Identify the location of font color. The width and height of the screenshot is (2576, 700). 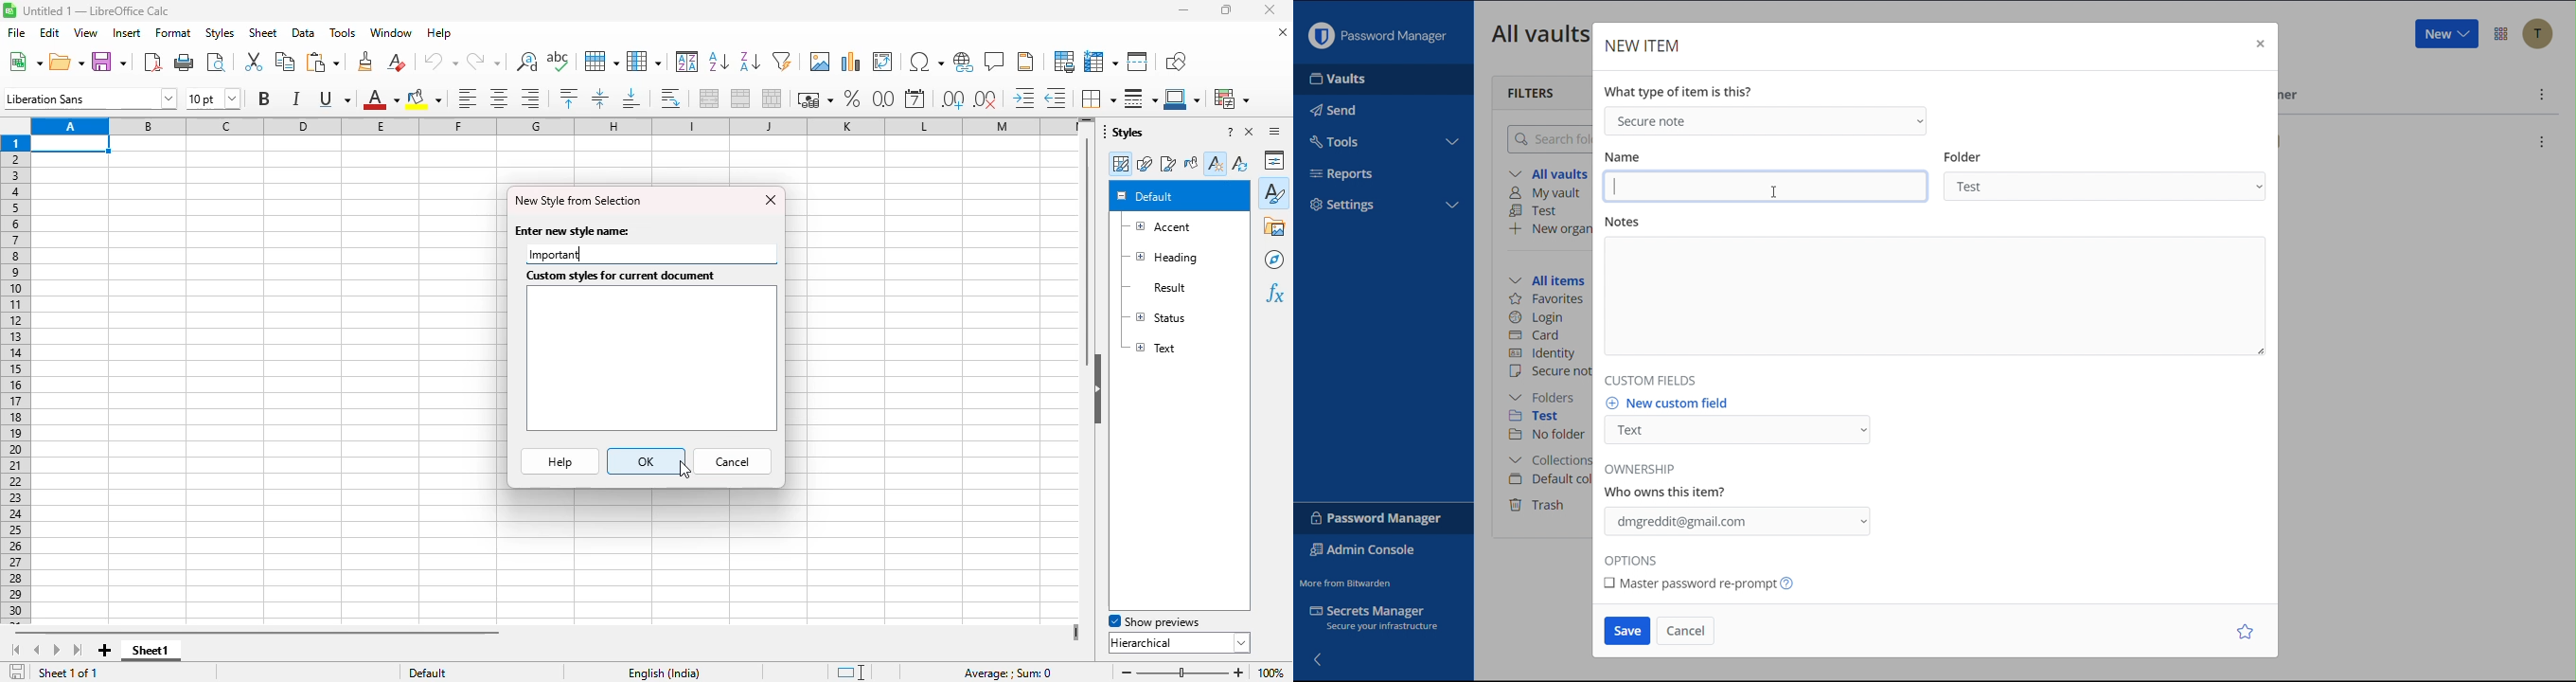
(382, 99).